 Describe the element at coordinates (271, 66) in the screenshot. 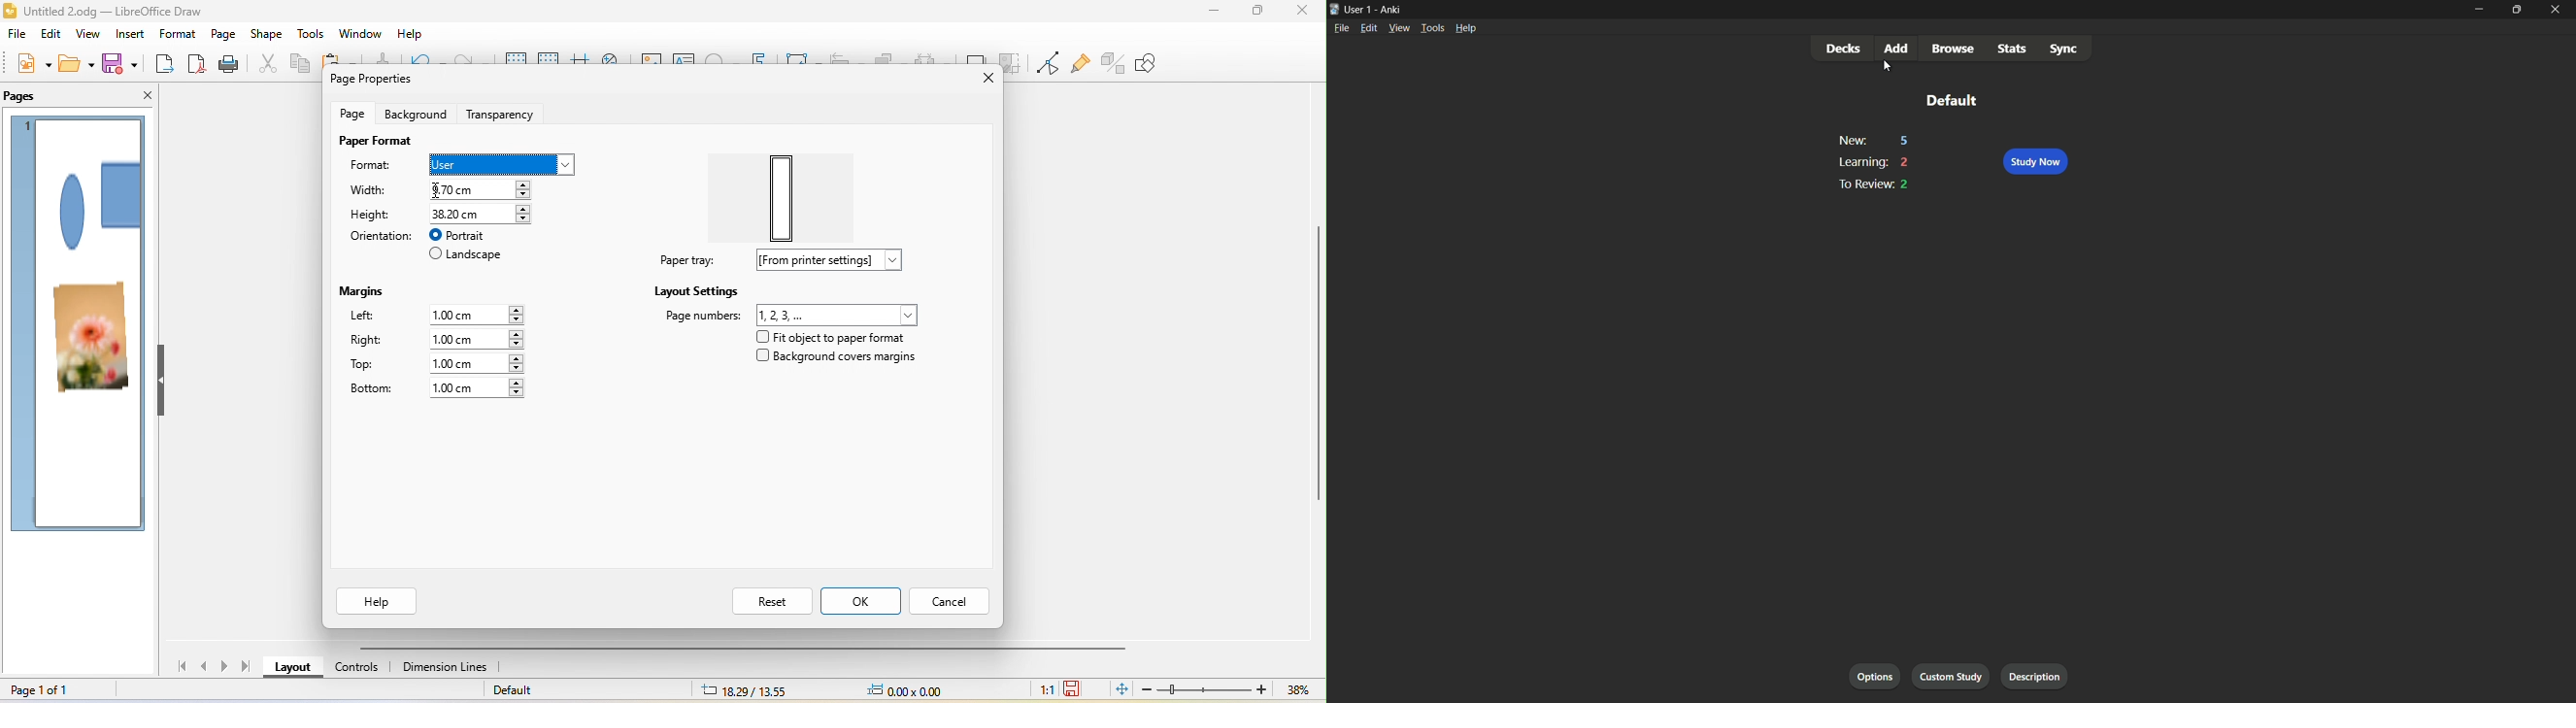

I see `cut` at that location.